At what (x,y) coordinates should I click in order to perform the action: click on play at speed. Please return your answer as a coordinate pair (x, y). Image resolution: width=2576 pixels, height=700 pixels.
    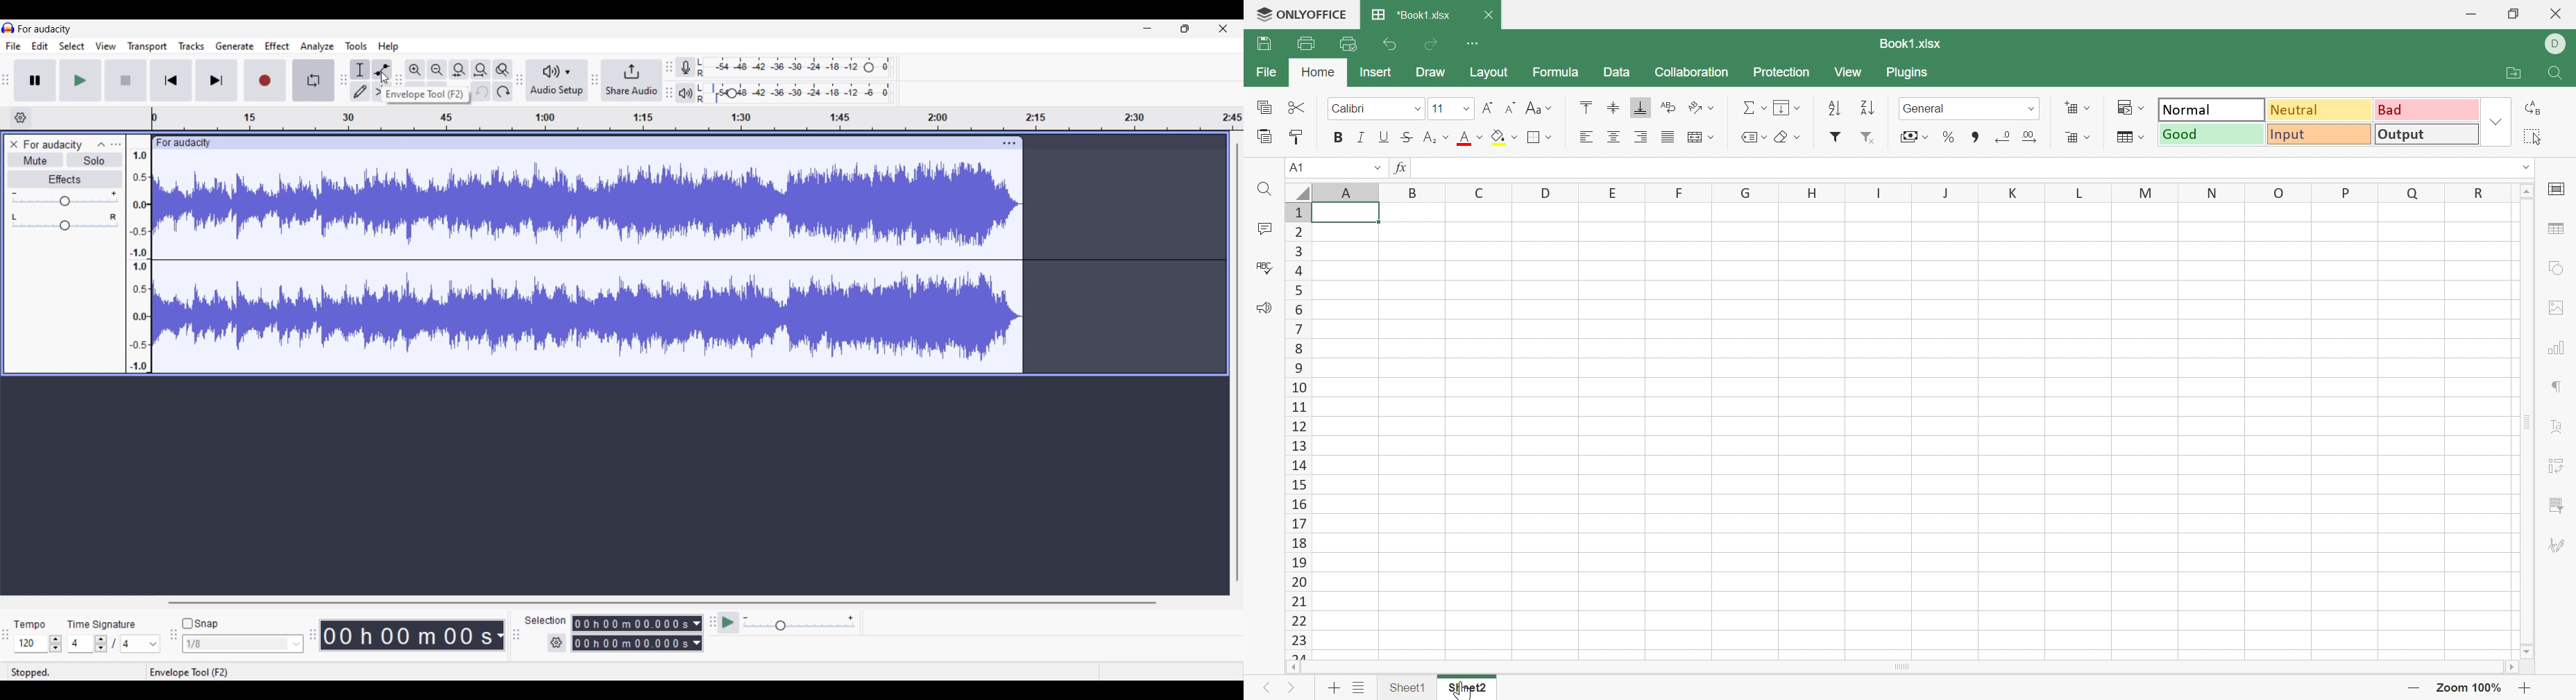
    Looking at the image, I should click on (729, 622).